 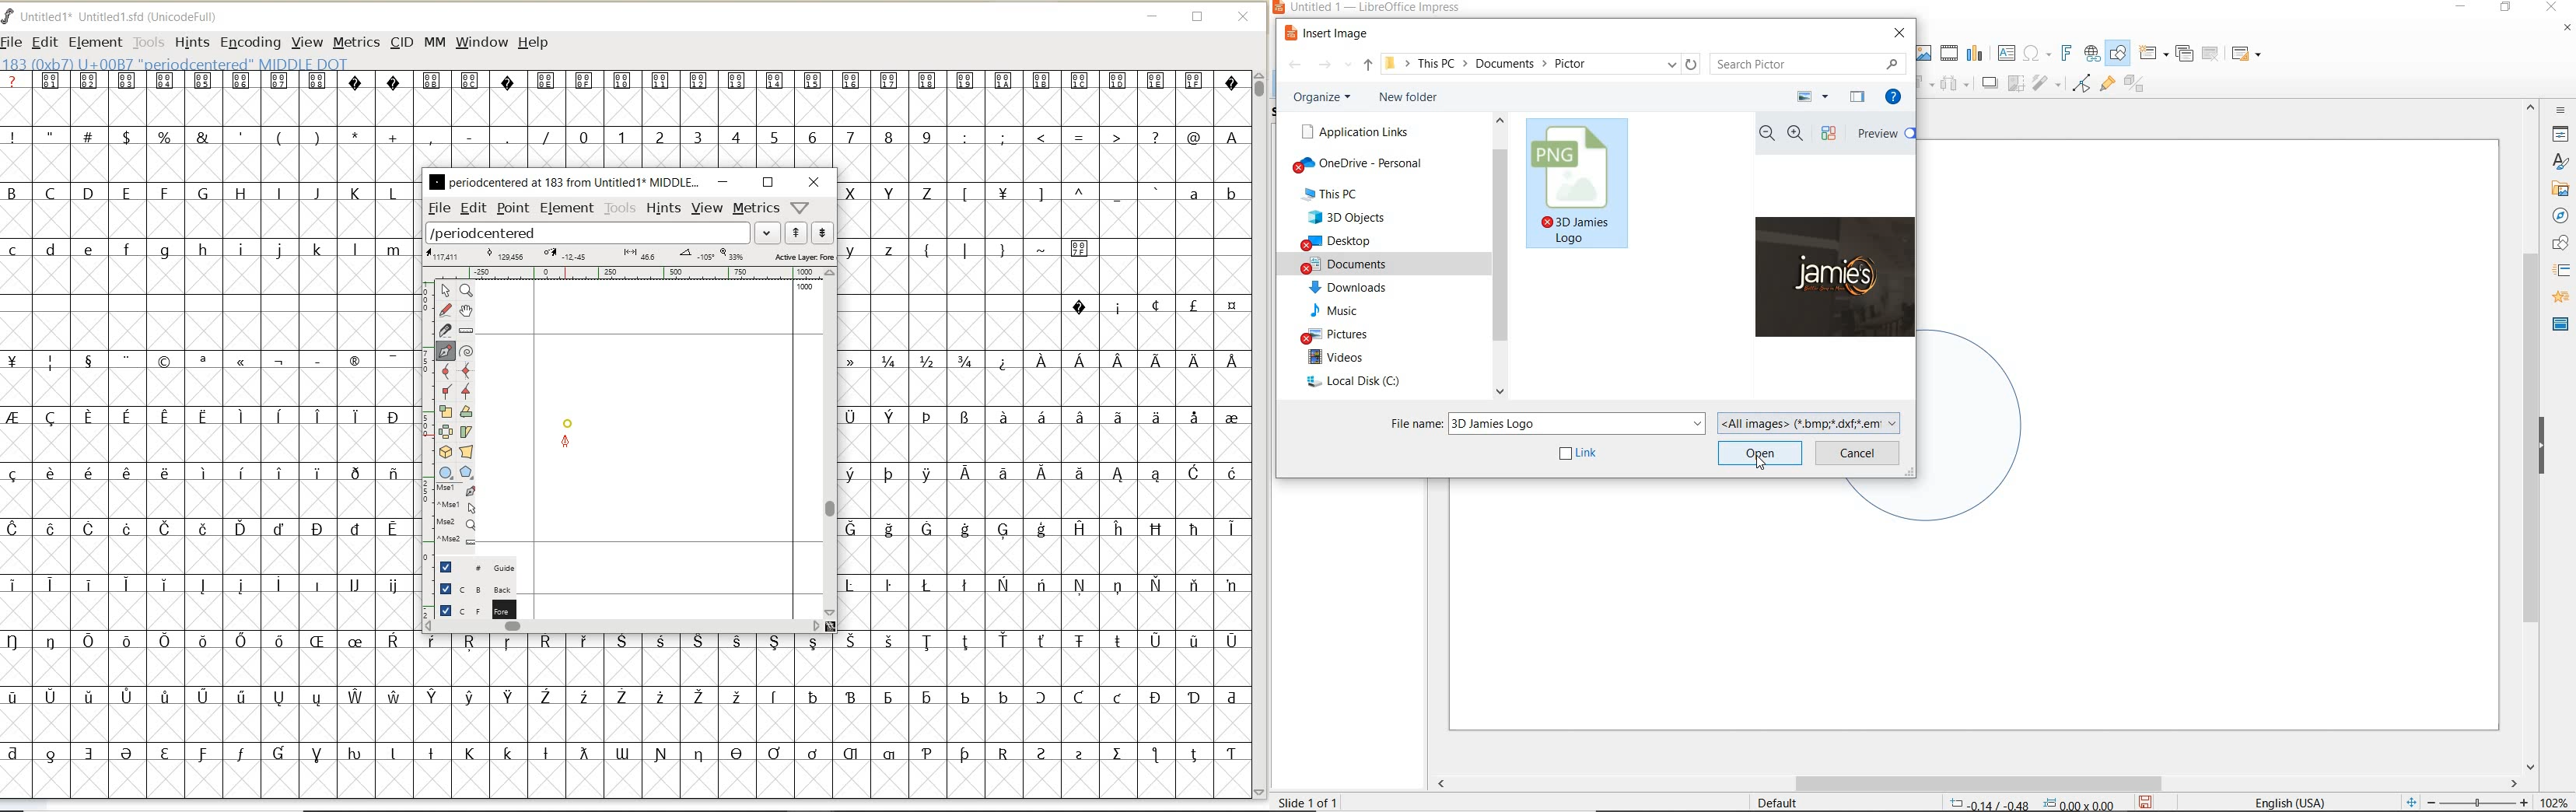 What do you see at coordinates (768, 232) in the screenshot?
I see `expand` at bounding box center [768, 232].